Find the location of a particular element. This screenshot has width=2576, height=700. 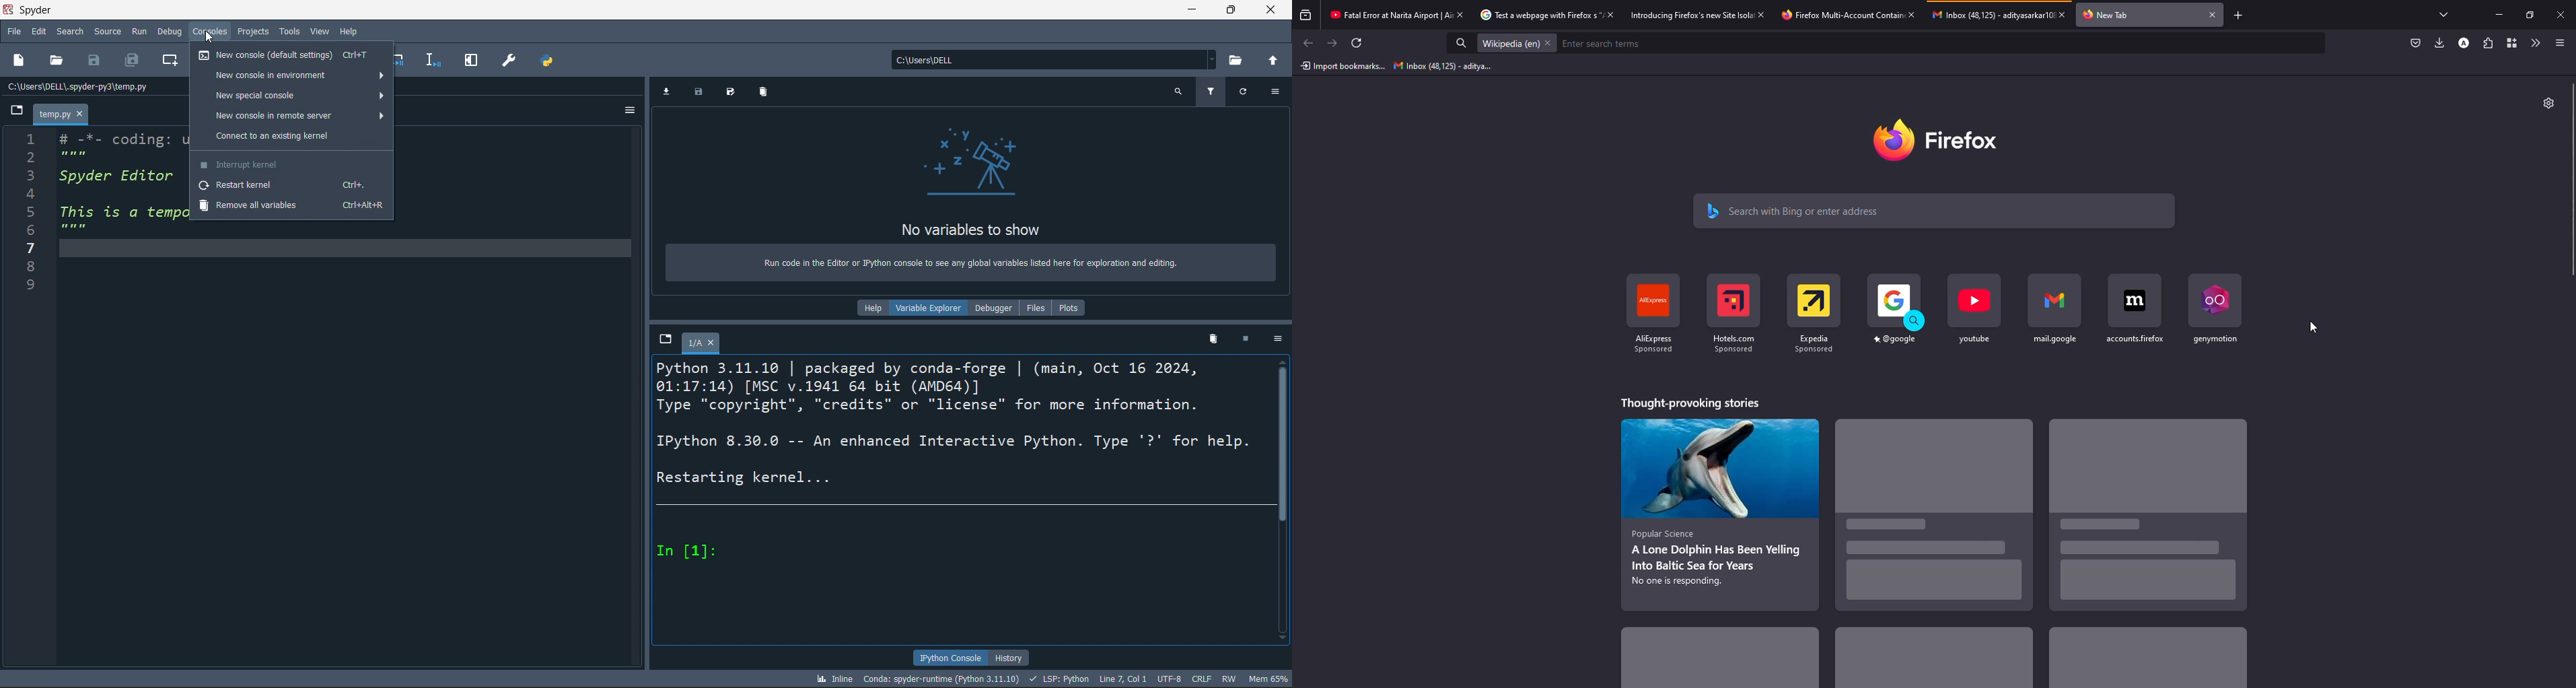

remove all variables is located at coordinates (290, 207).